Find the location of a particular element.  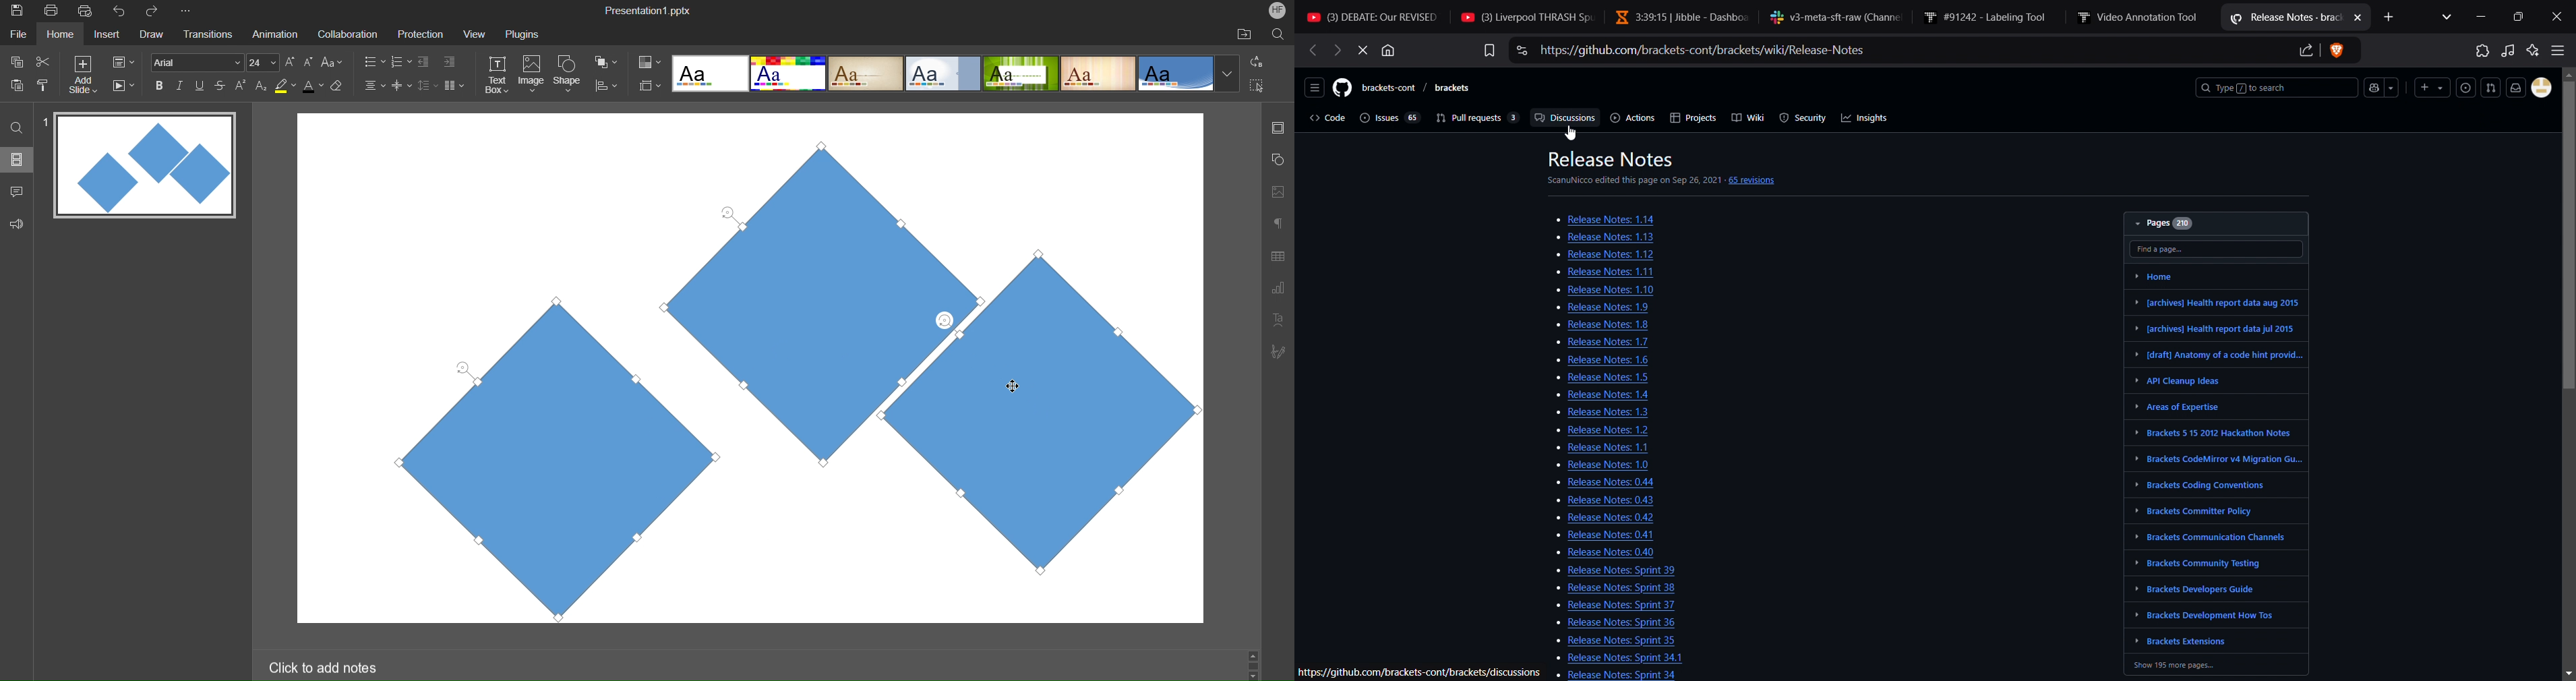

| » Brackets Communication Channels is located at coordinates (2208, 535).